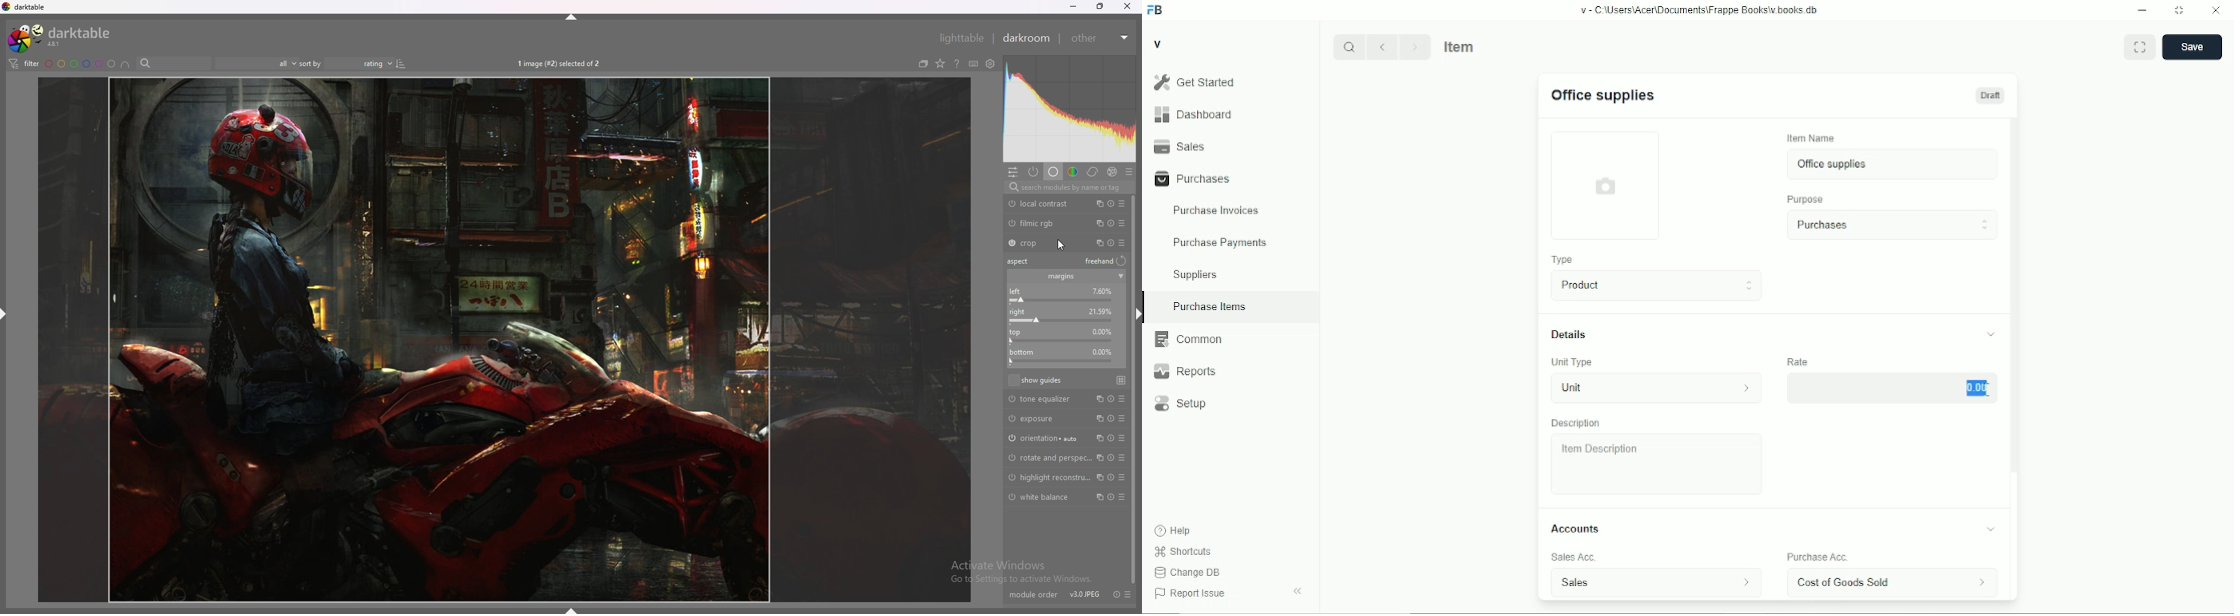 Image resolution: width=2240 pixels, height=616 pixels. Describe the element at coordinates (1574, 557) in the screenshot. I see `sales acc.` at that location.